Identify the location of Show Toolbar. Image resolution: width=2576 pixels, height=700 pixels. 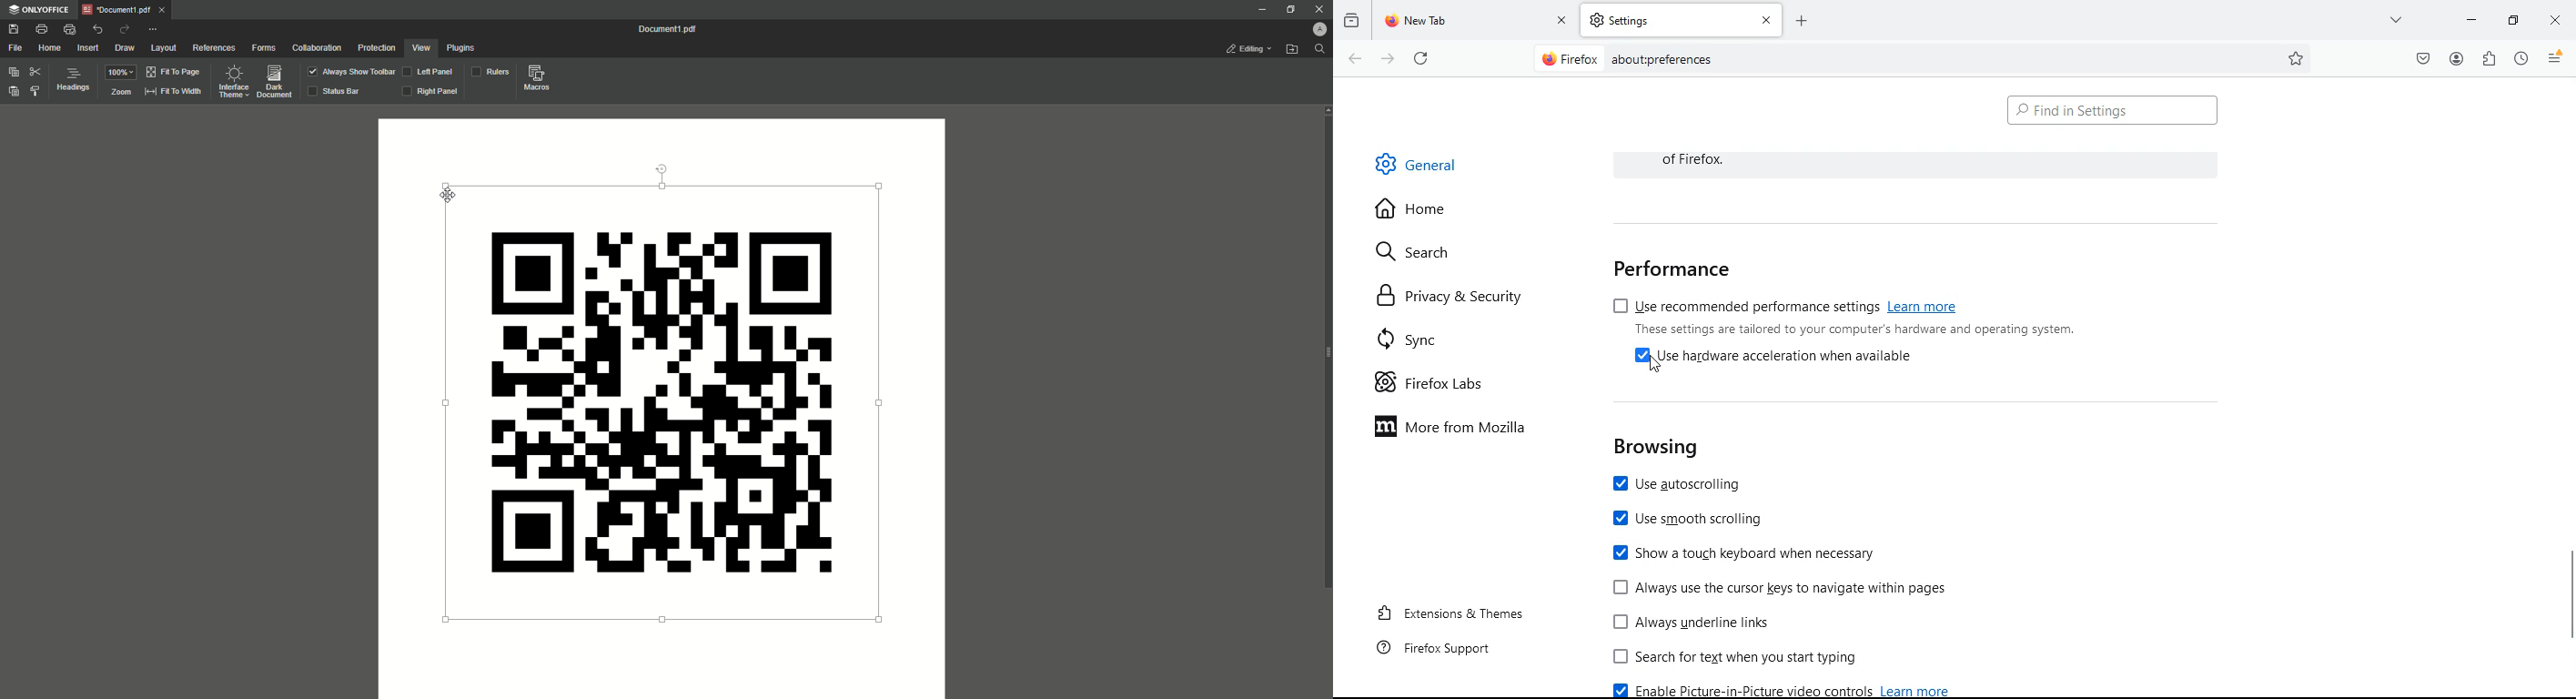
(351, 71).